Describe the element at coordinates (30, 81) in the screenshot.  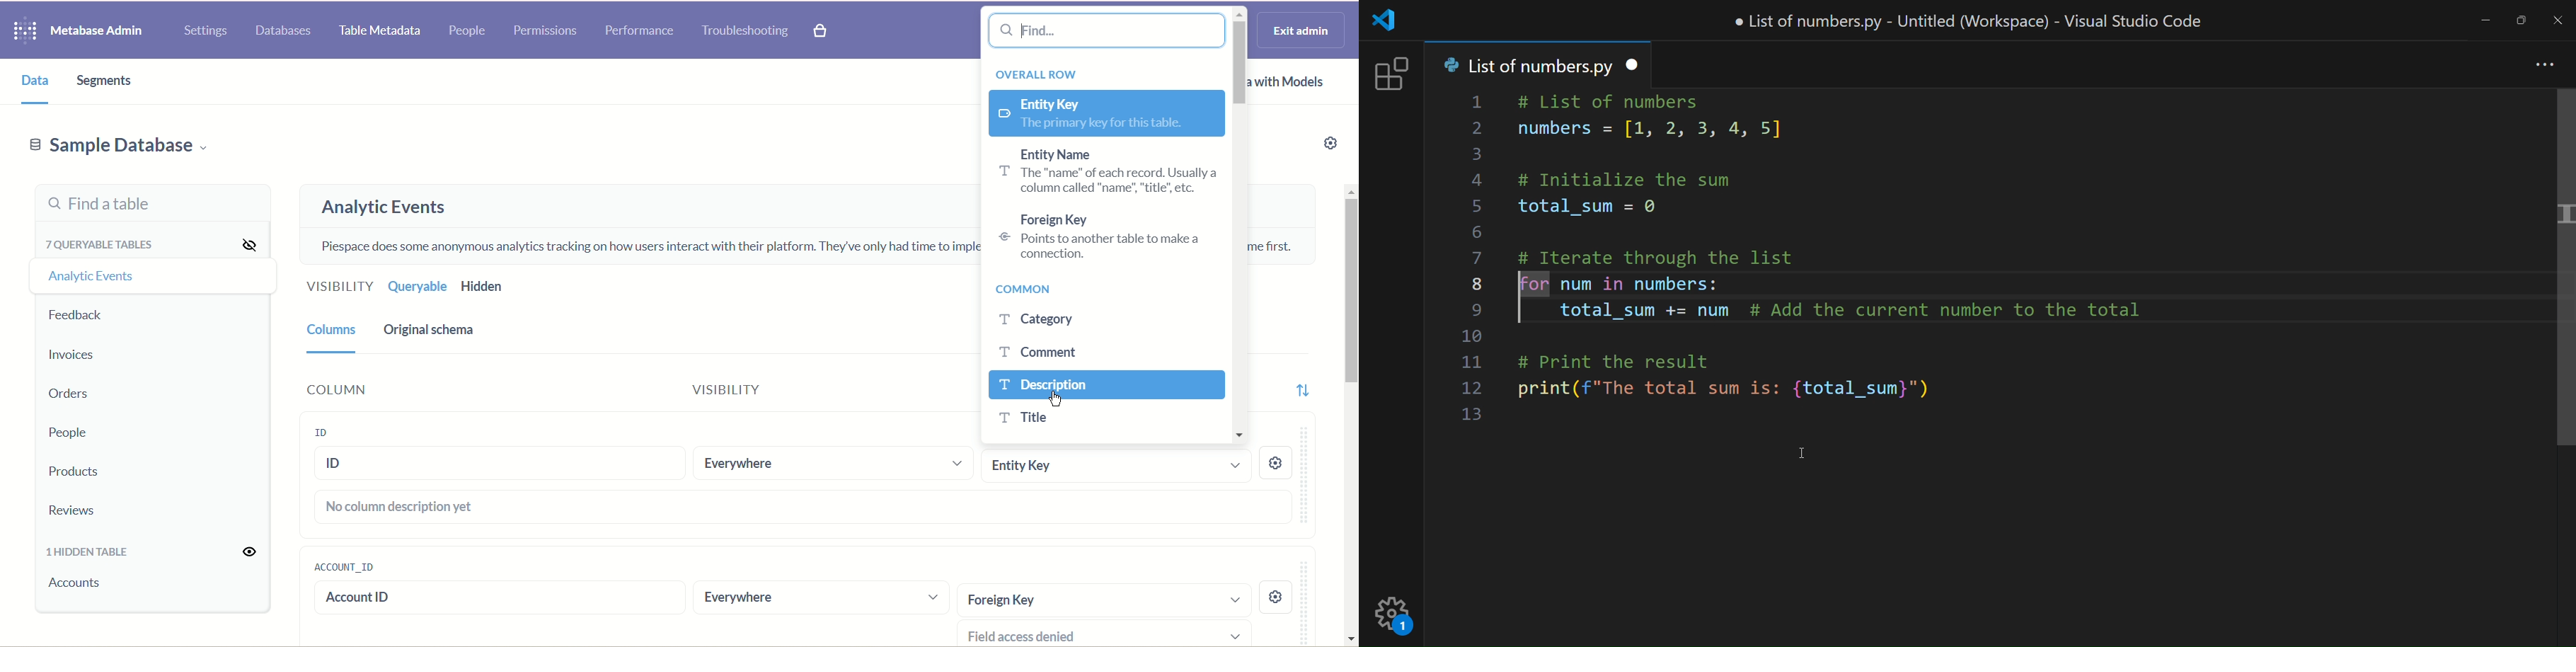
I see `data` at that location.